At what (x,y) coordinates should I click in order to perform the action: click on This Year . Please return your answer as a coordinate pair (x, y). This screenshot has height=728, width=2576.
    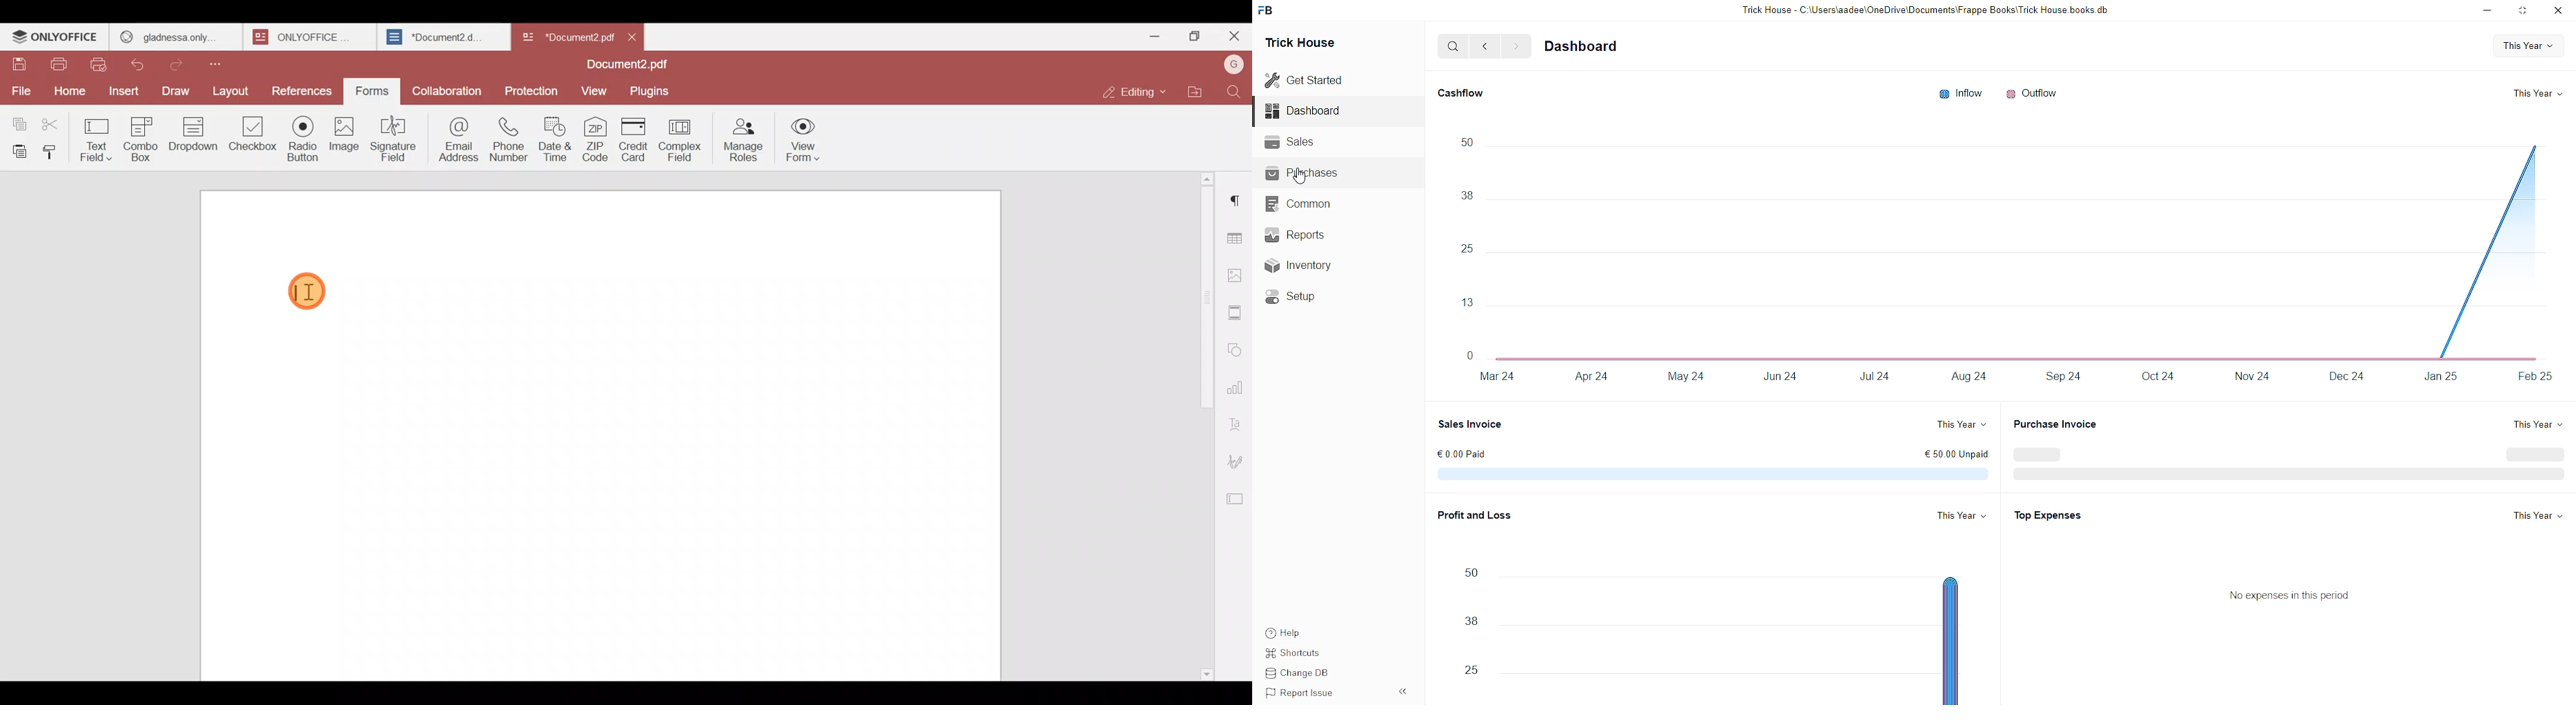
    Looking at the image, I should click on (2521, 43).